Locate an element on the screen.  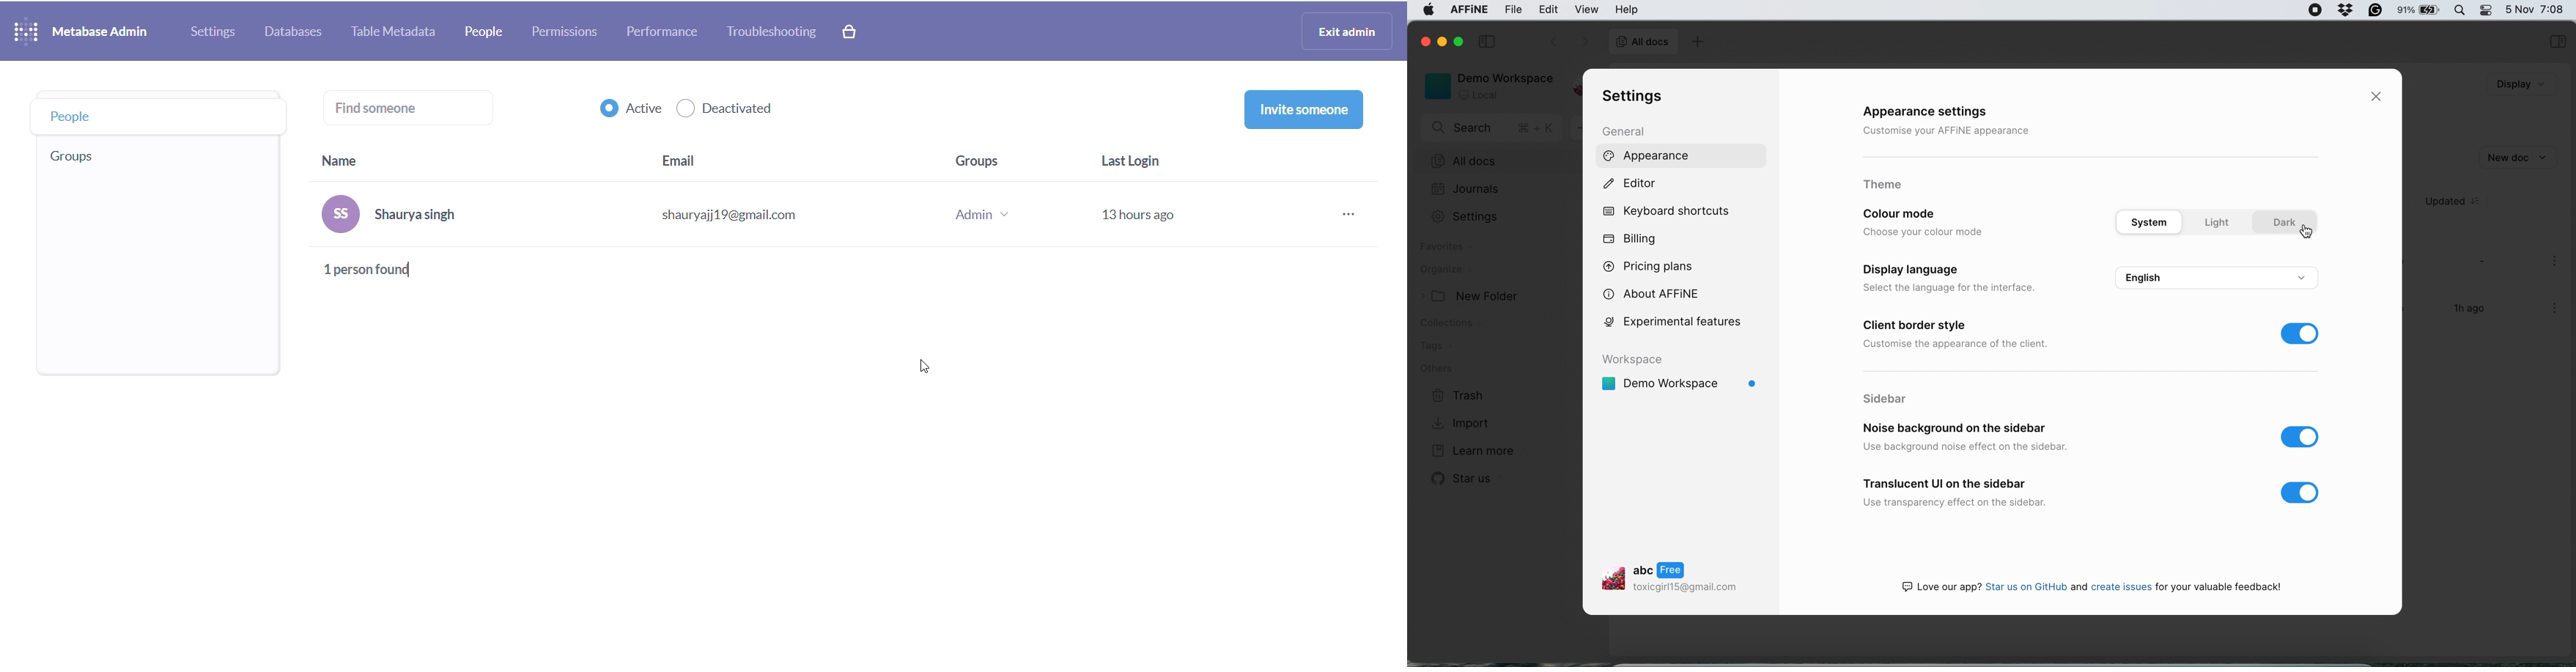
group is located at coordinates (997, 163).